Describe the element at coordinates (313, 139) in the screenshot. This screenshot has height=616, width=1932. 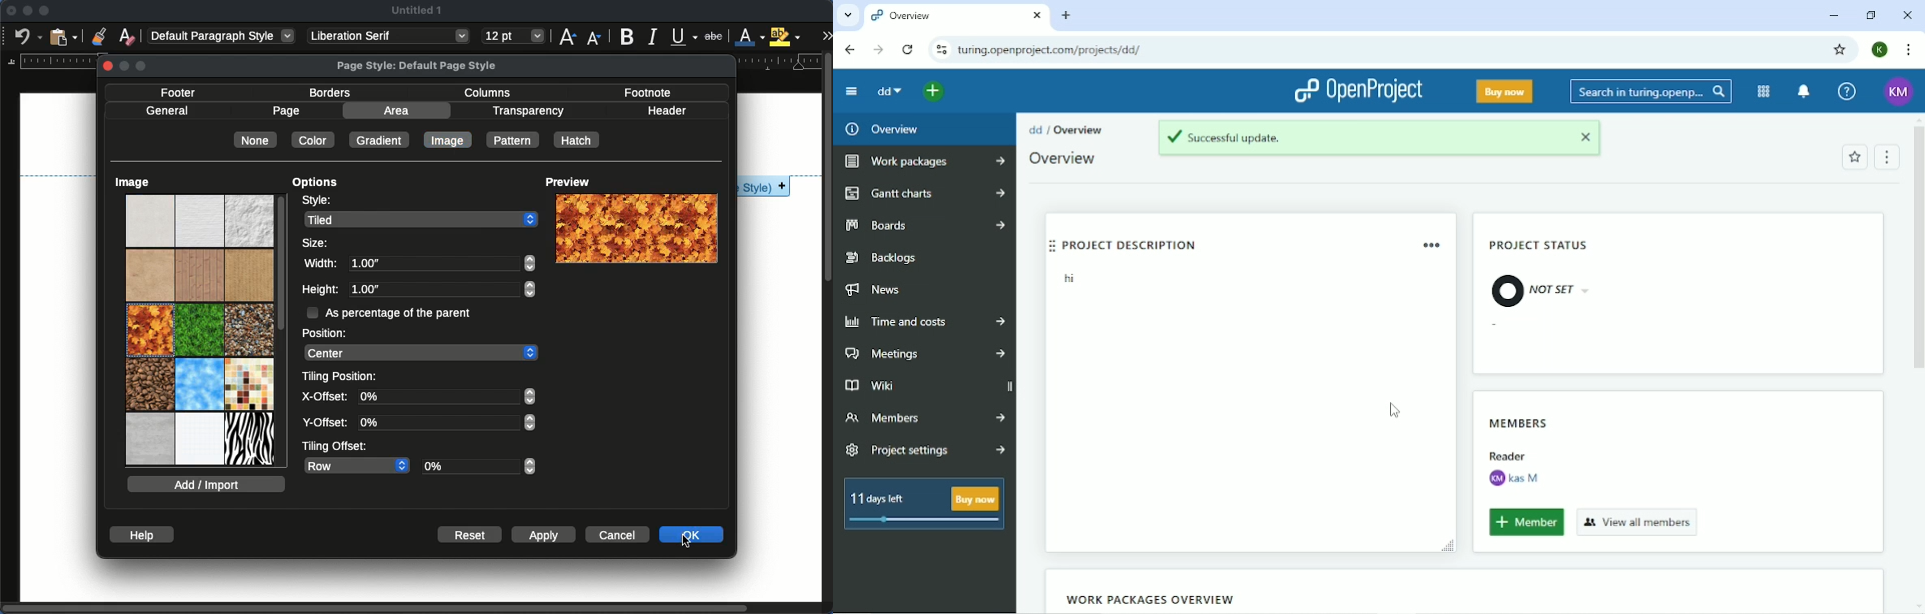
I see `color` at that location.